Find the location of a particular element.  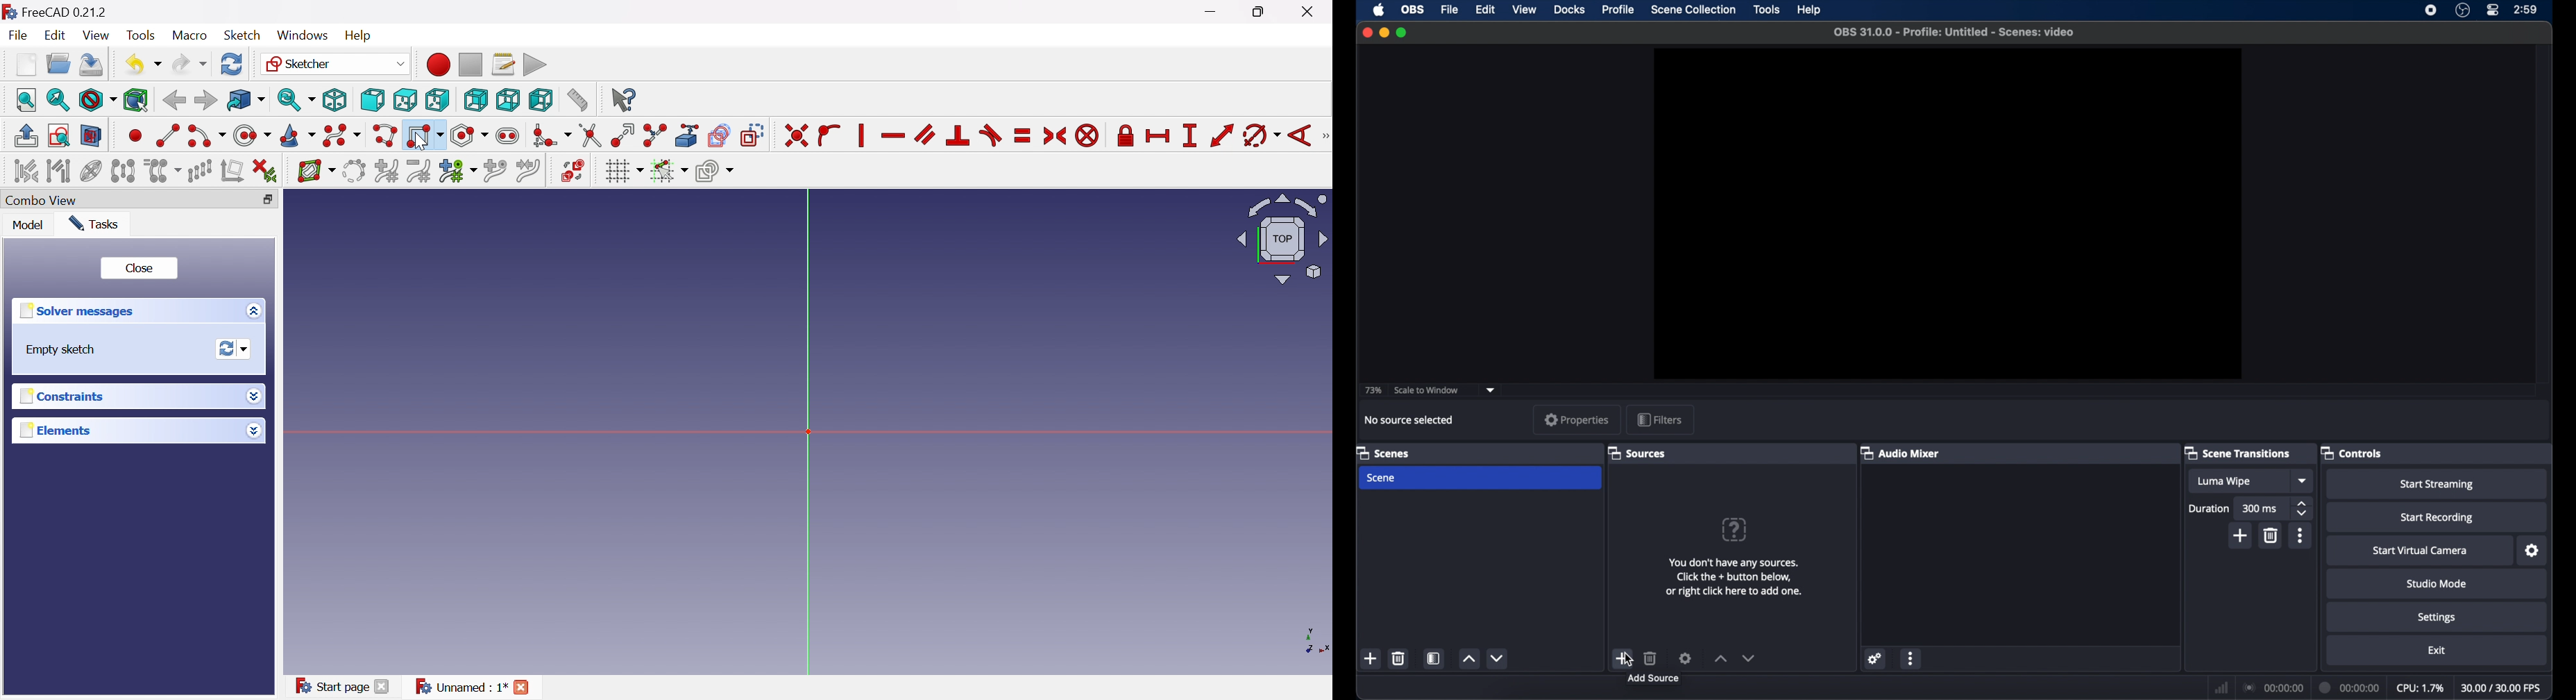

Windows is located at coordinates (303, 35).